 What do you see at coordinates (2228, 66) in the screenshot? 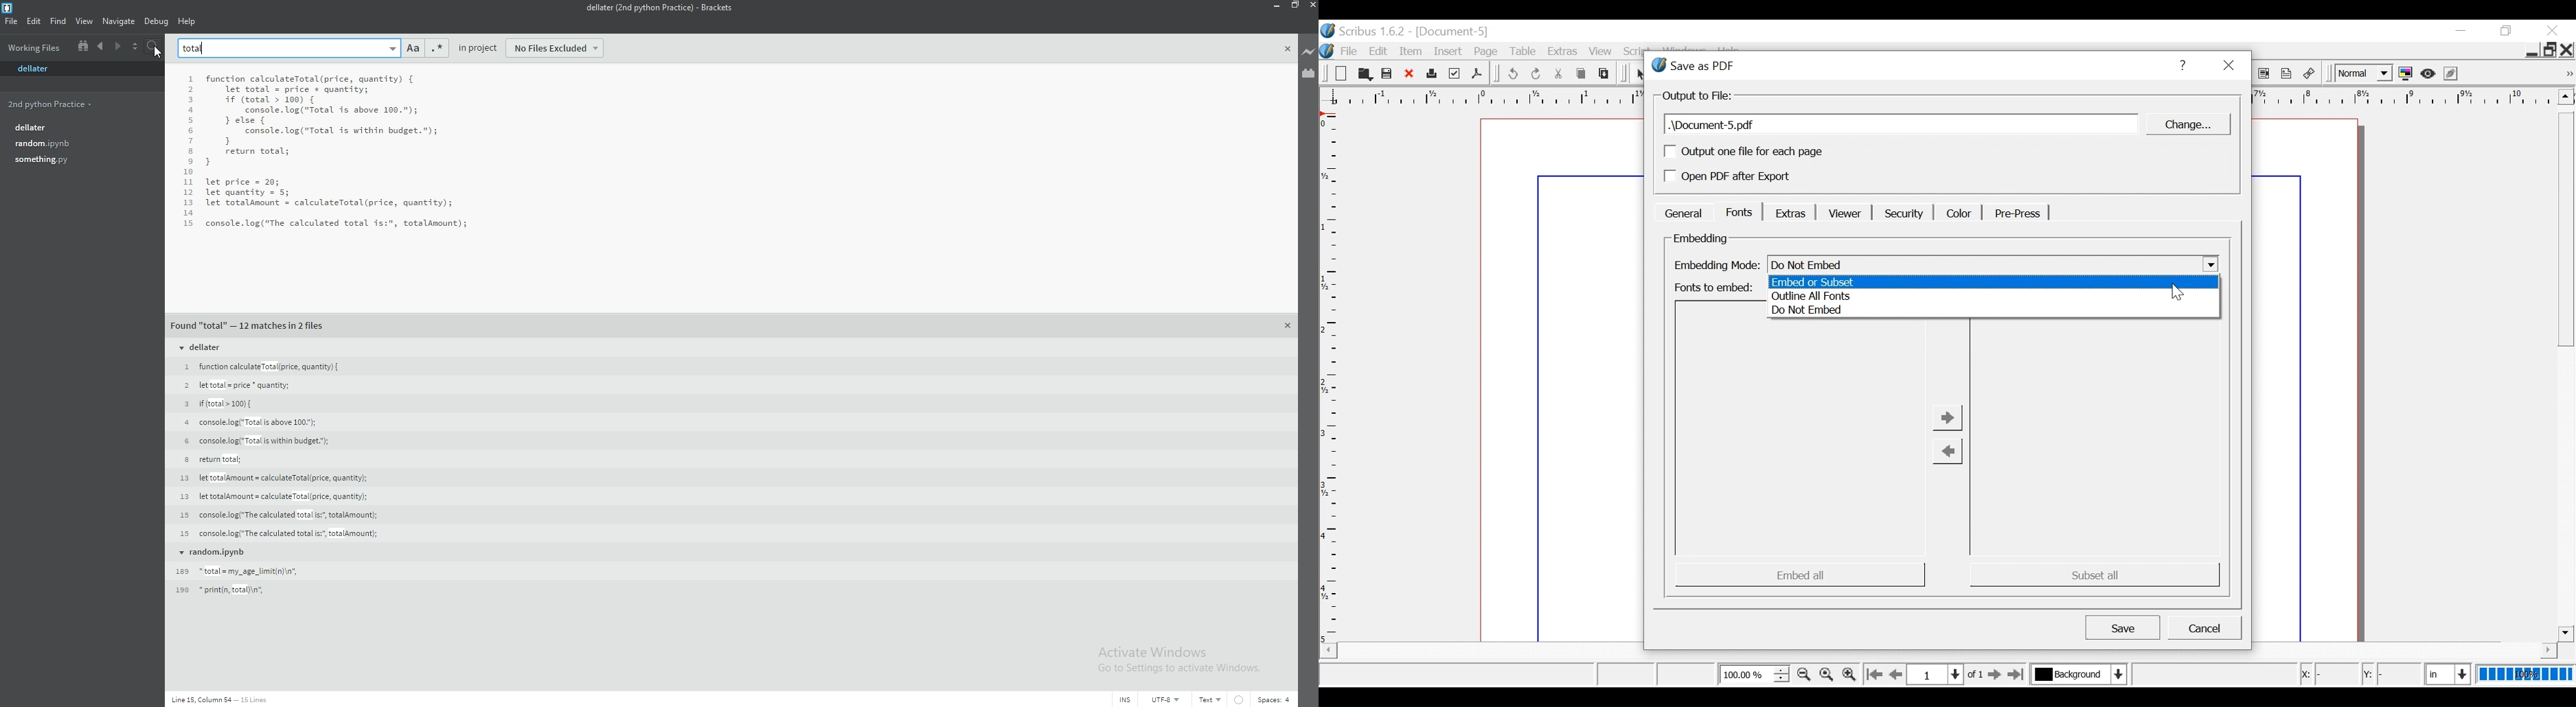
I see `Close` at bounding box center [2228, 66].